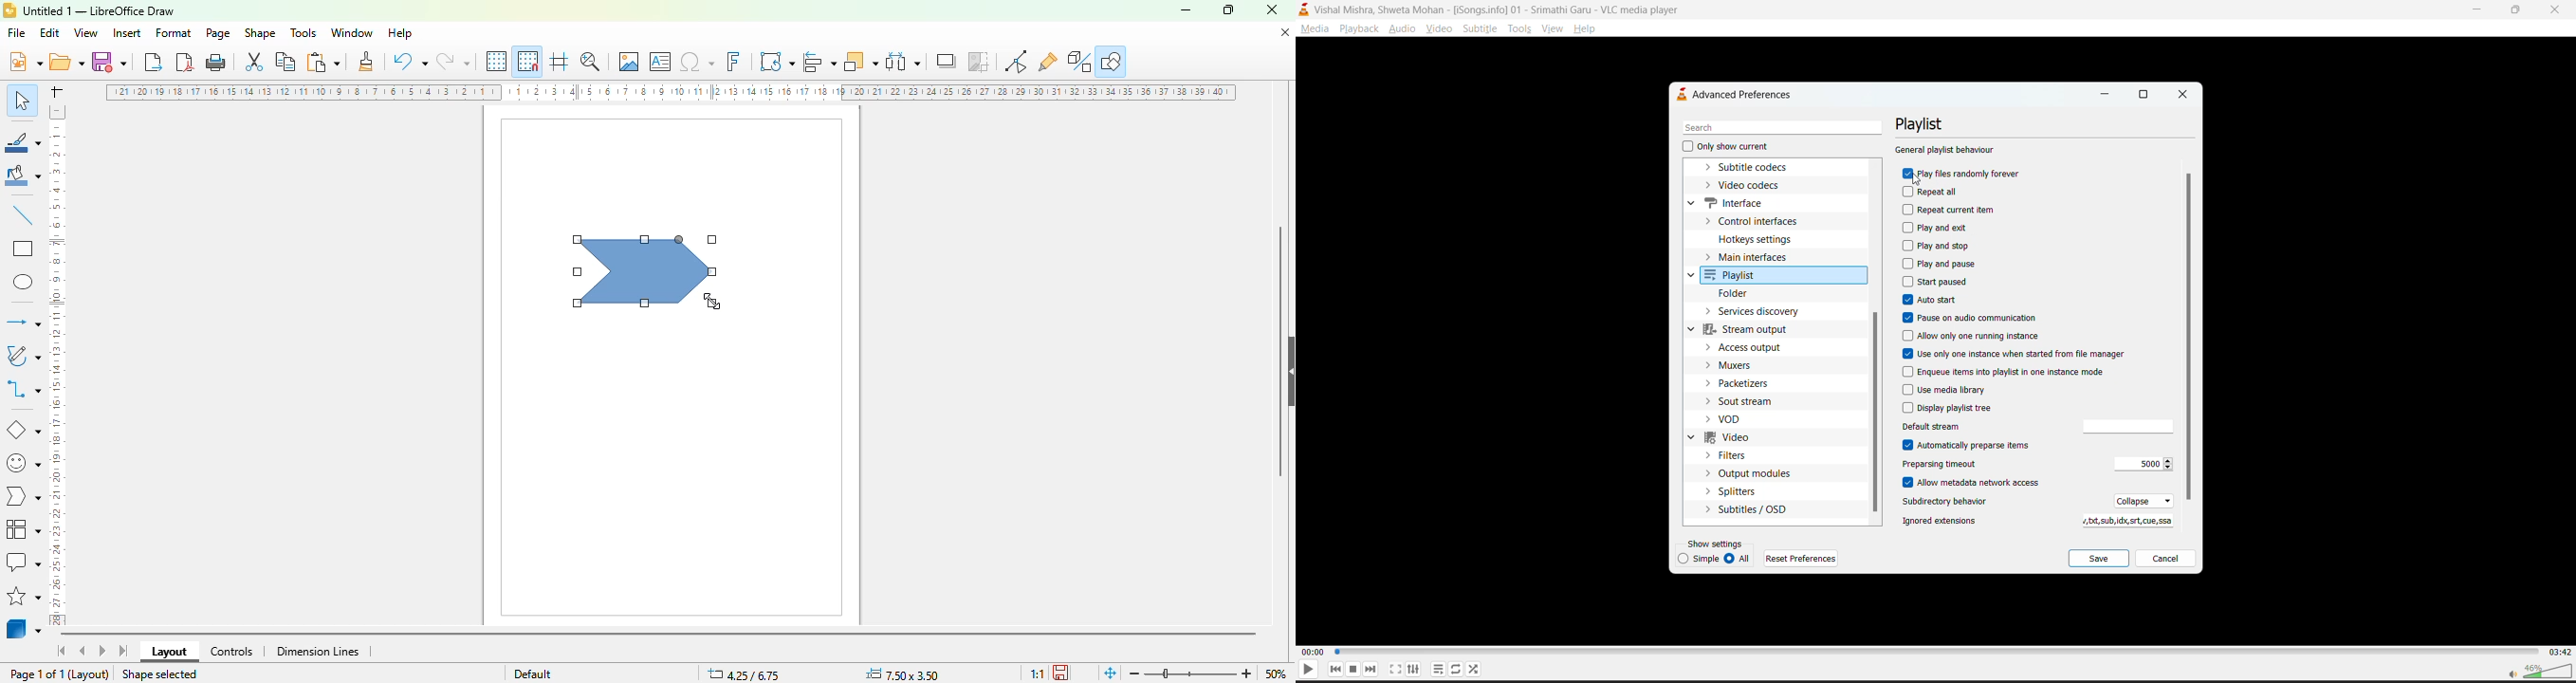 This screenshot has width=2576, height=700. What do you see at coordinates (1500, 9) in the screenshot?
I see `Vishal Mishra, Shweta Mohan - [iSongs.ingo] - 01 - Srimathi Garu - VLC Player` at bounding box center [1500, 9].